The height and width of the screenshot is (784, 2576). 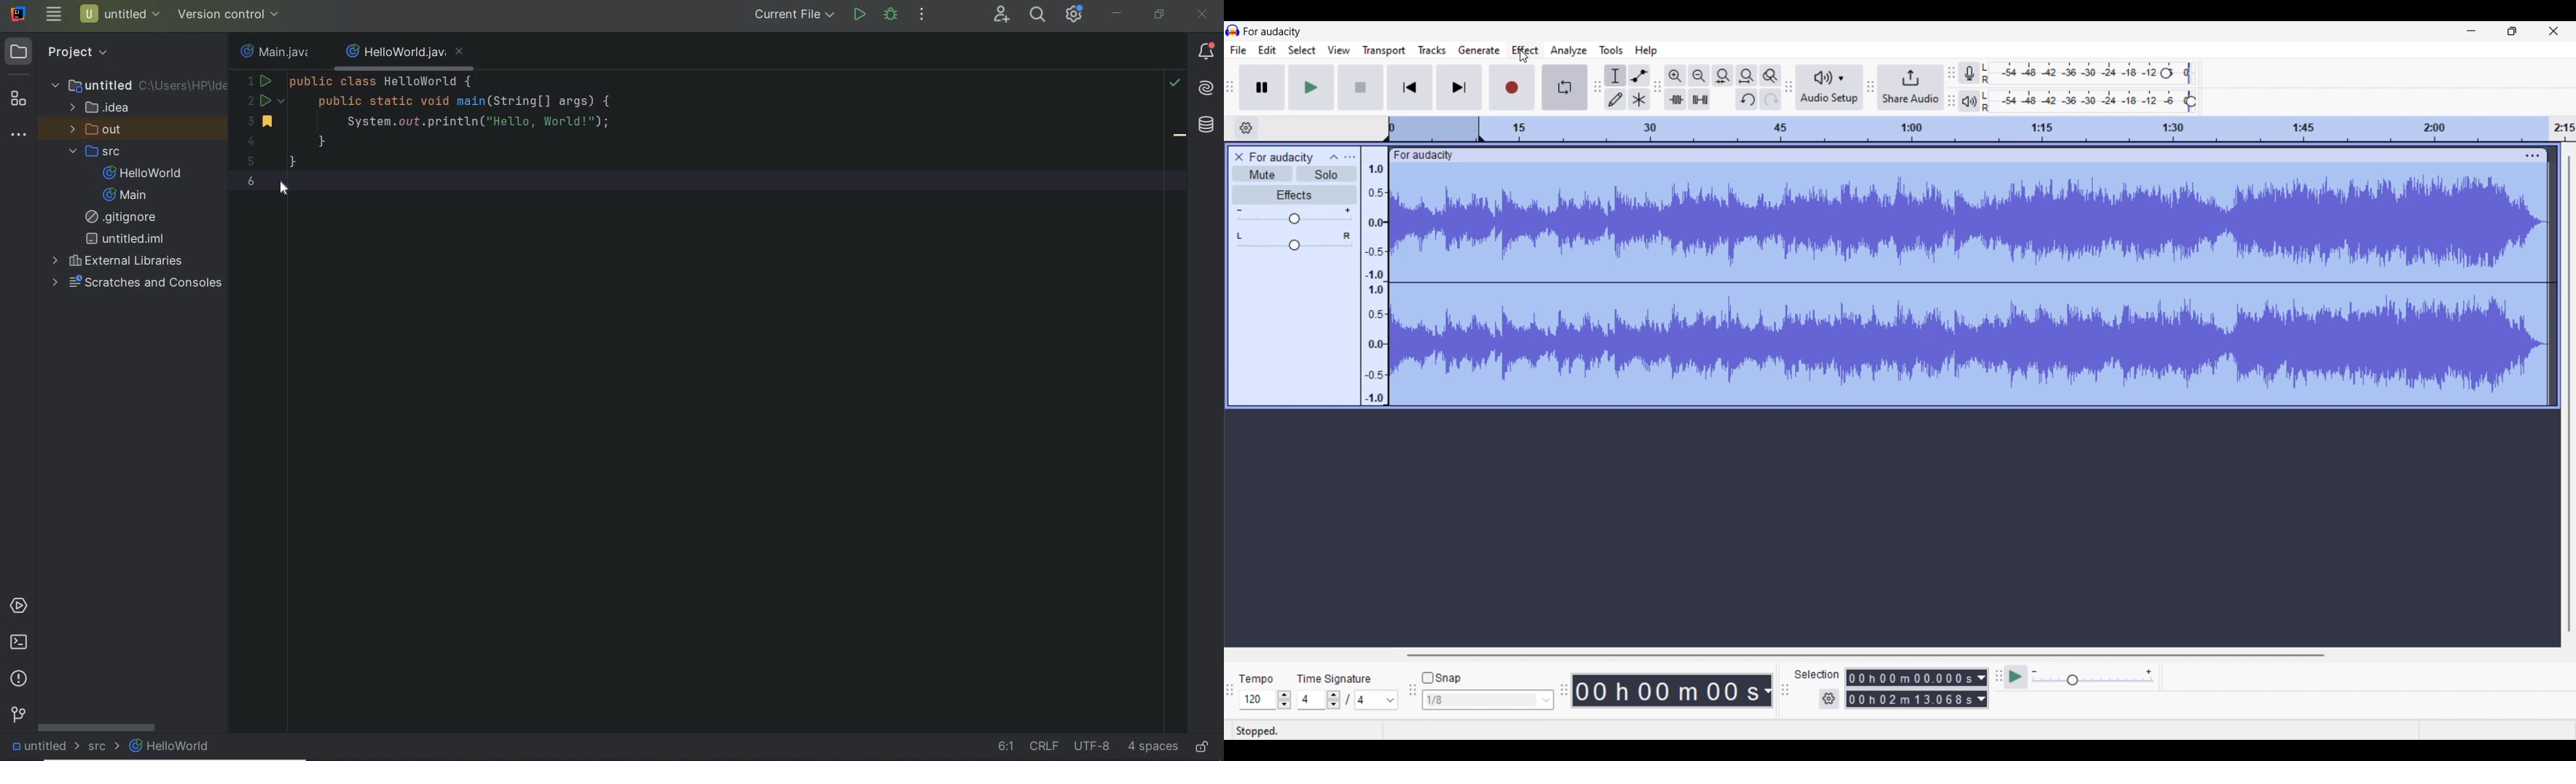 What do you see at coordinates (98, 727) in the screenshot?
I see `scrollbar` at bounding box center [98, 727].